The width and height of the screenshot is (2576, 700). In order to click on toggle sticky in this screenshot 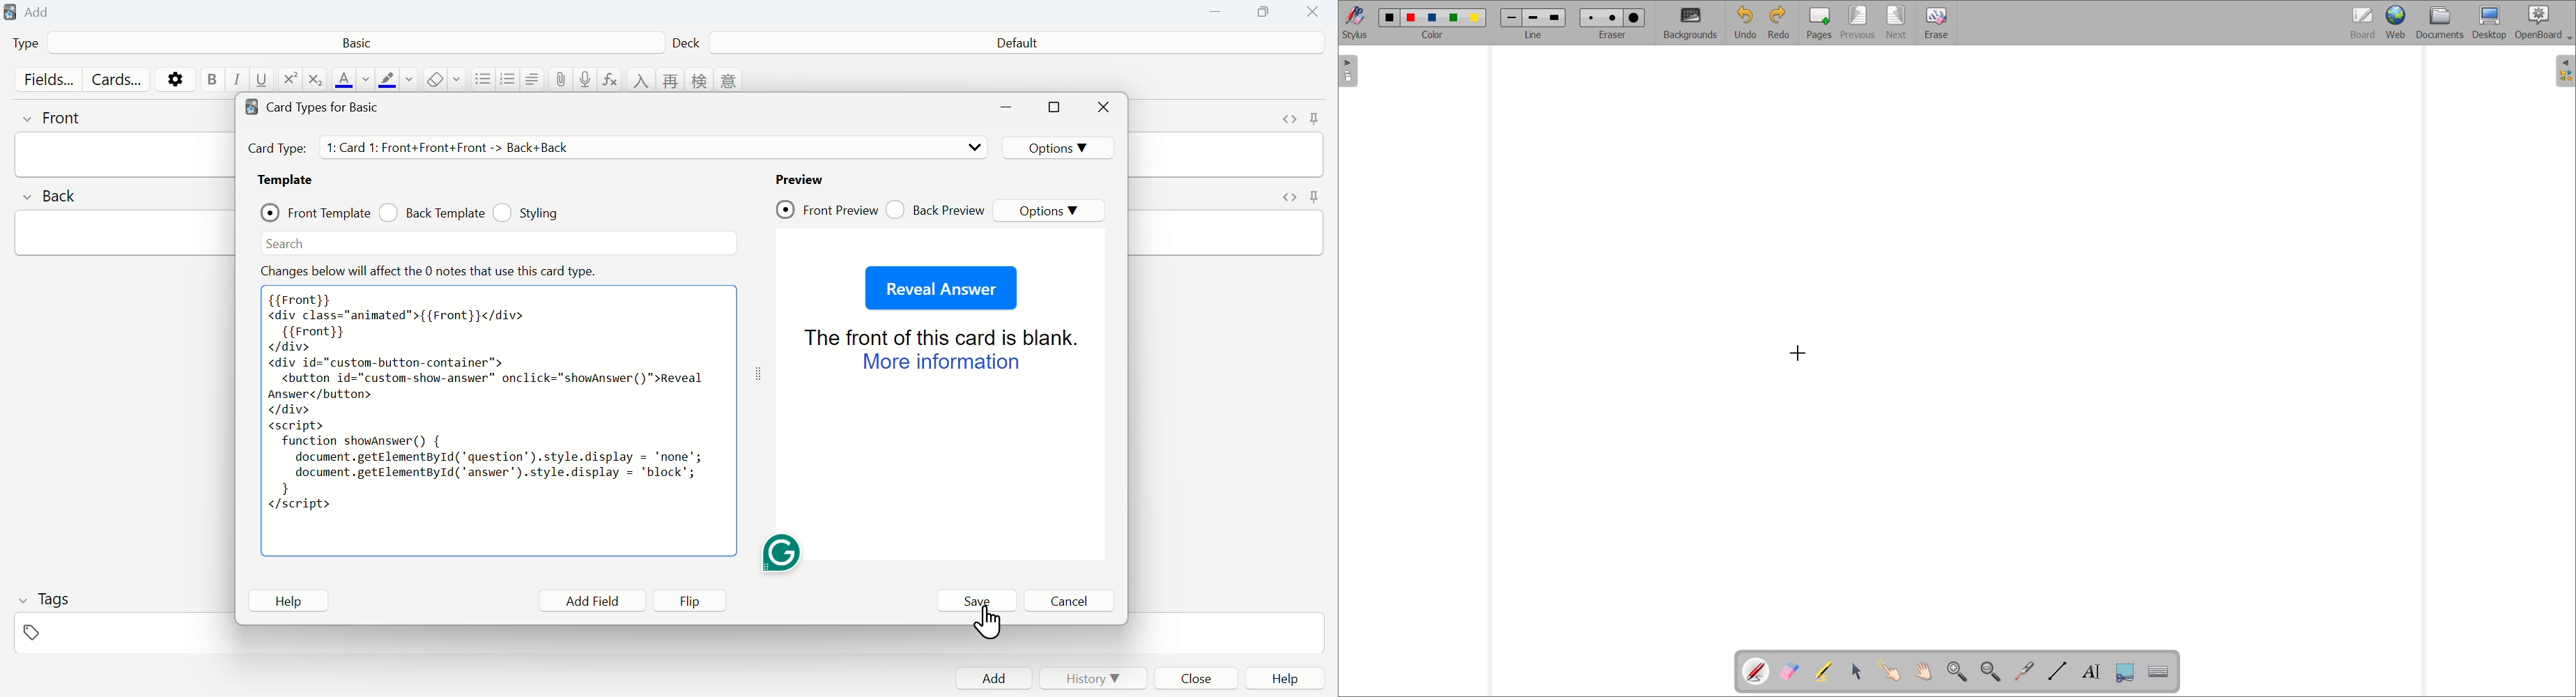, I will do `click(1314, 118)`.